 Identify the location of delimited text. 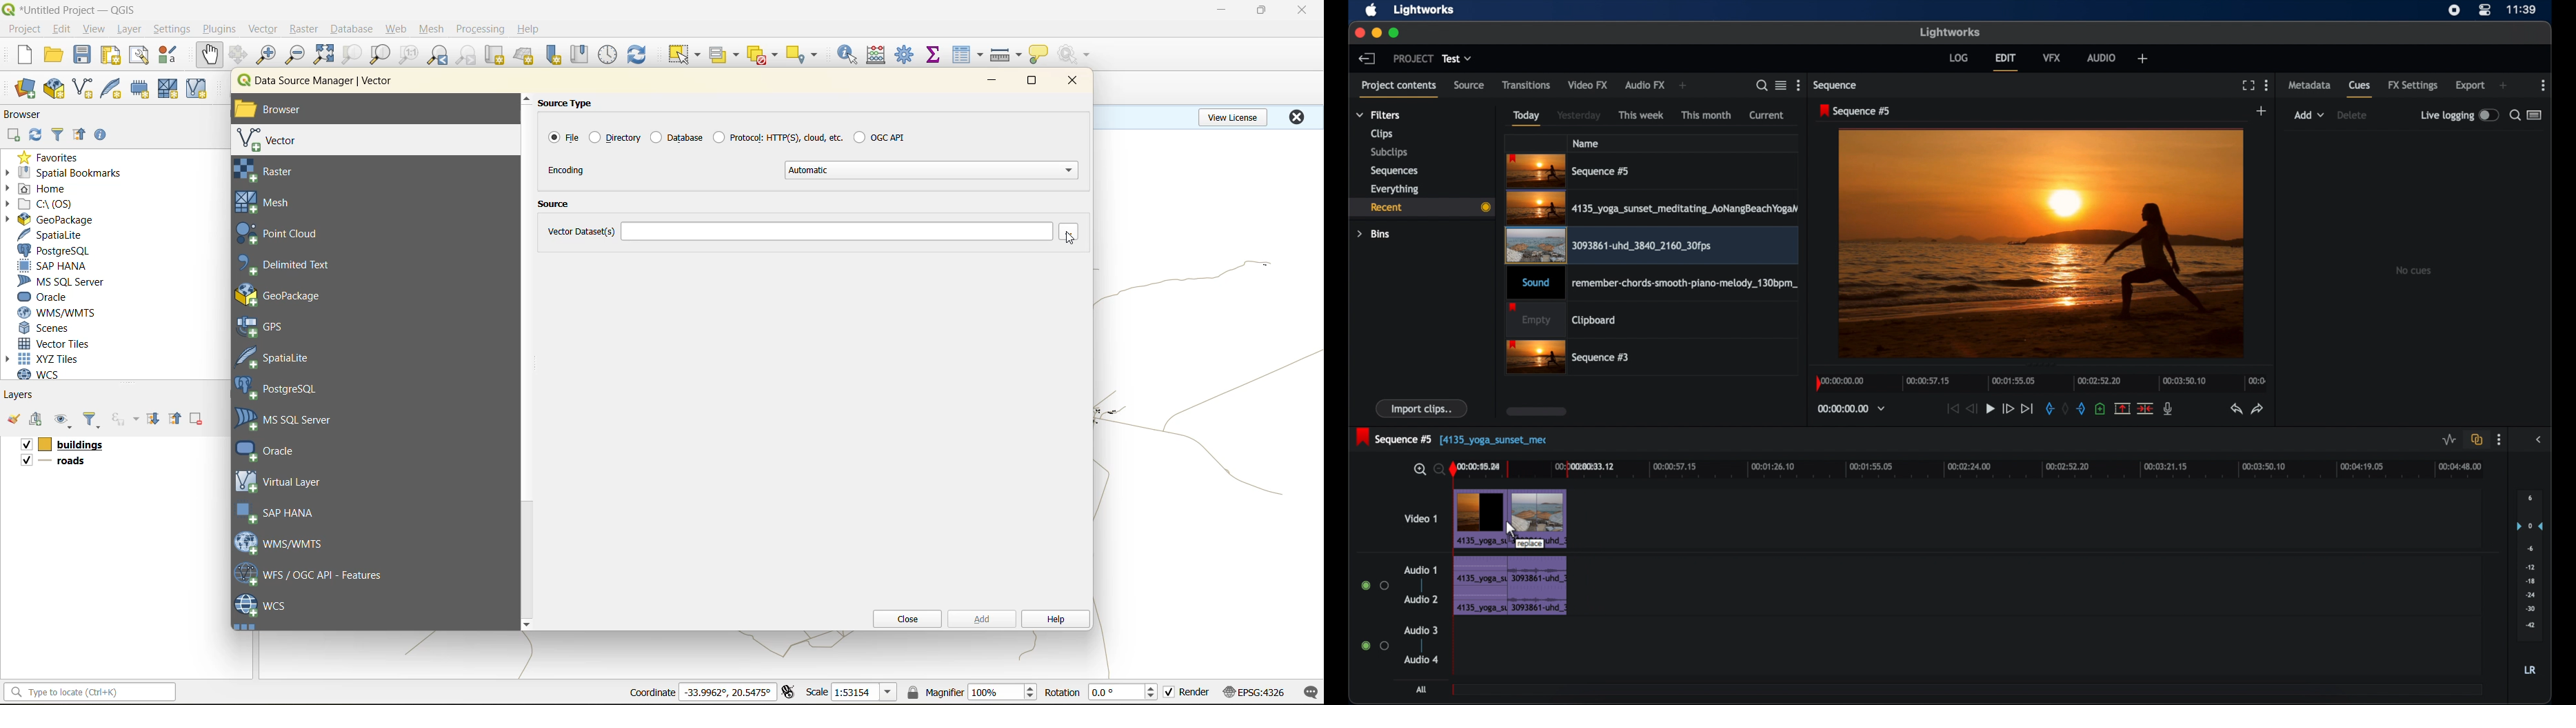
(292, 265).